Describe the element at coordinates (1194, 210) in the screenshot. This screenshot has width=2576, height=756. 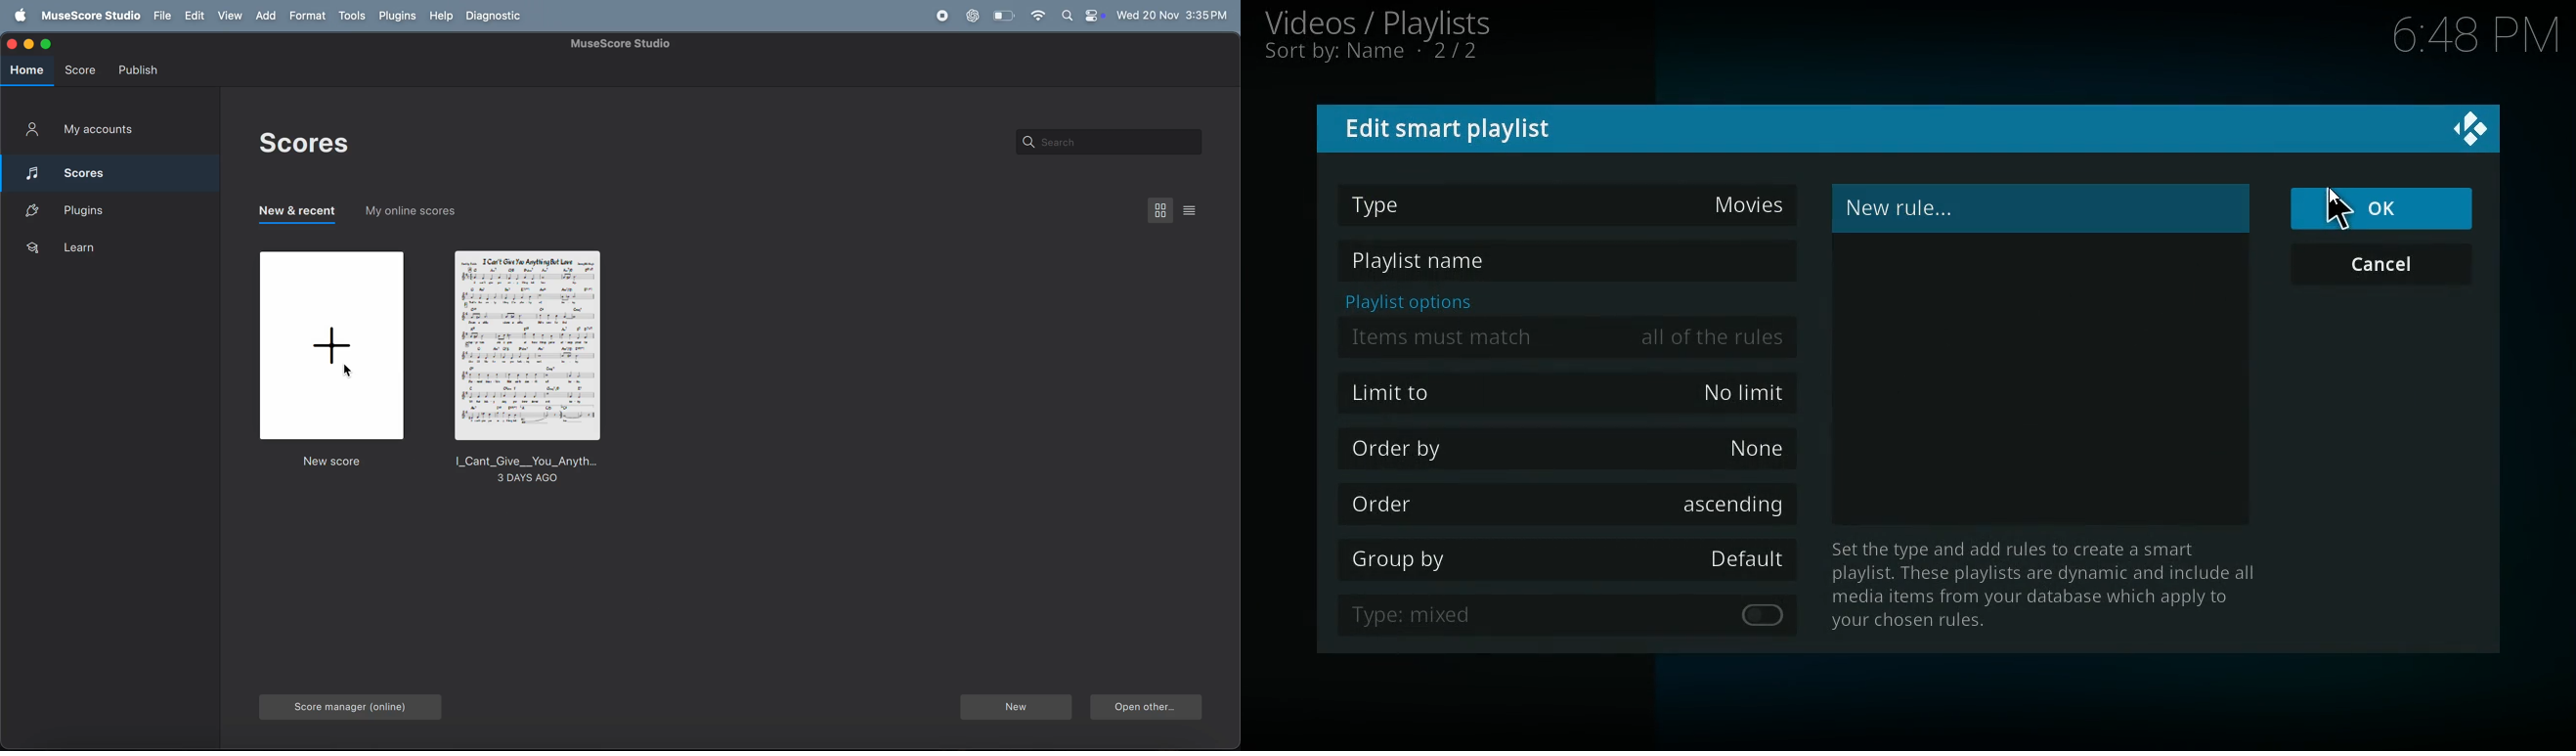
I see `list view` at that location.